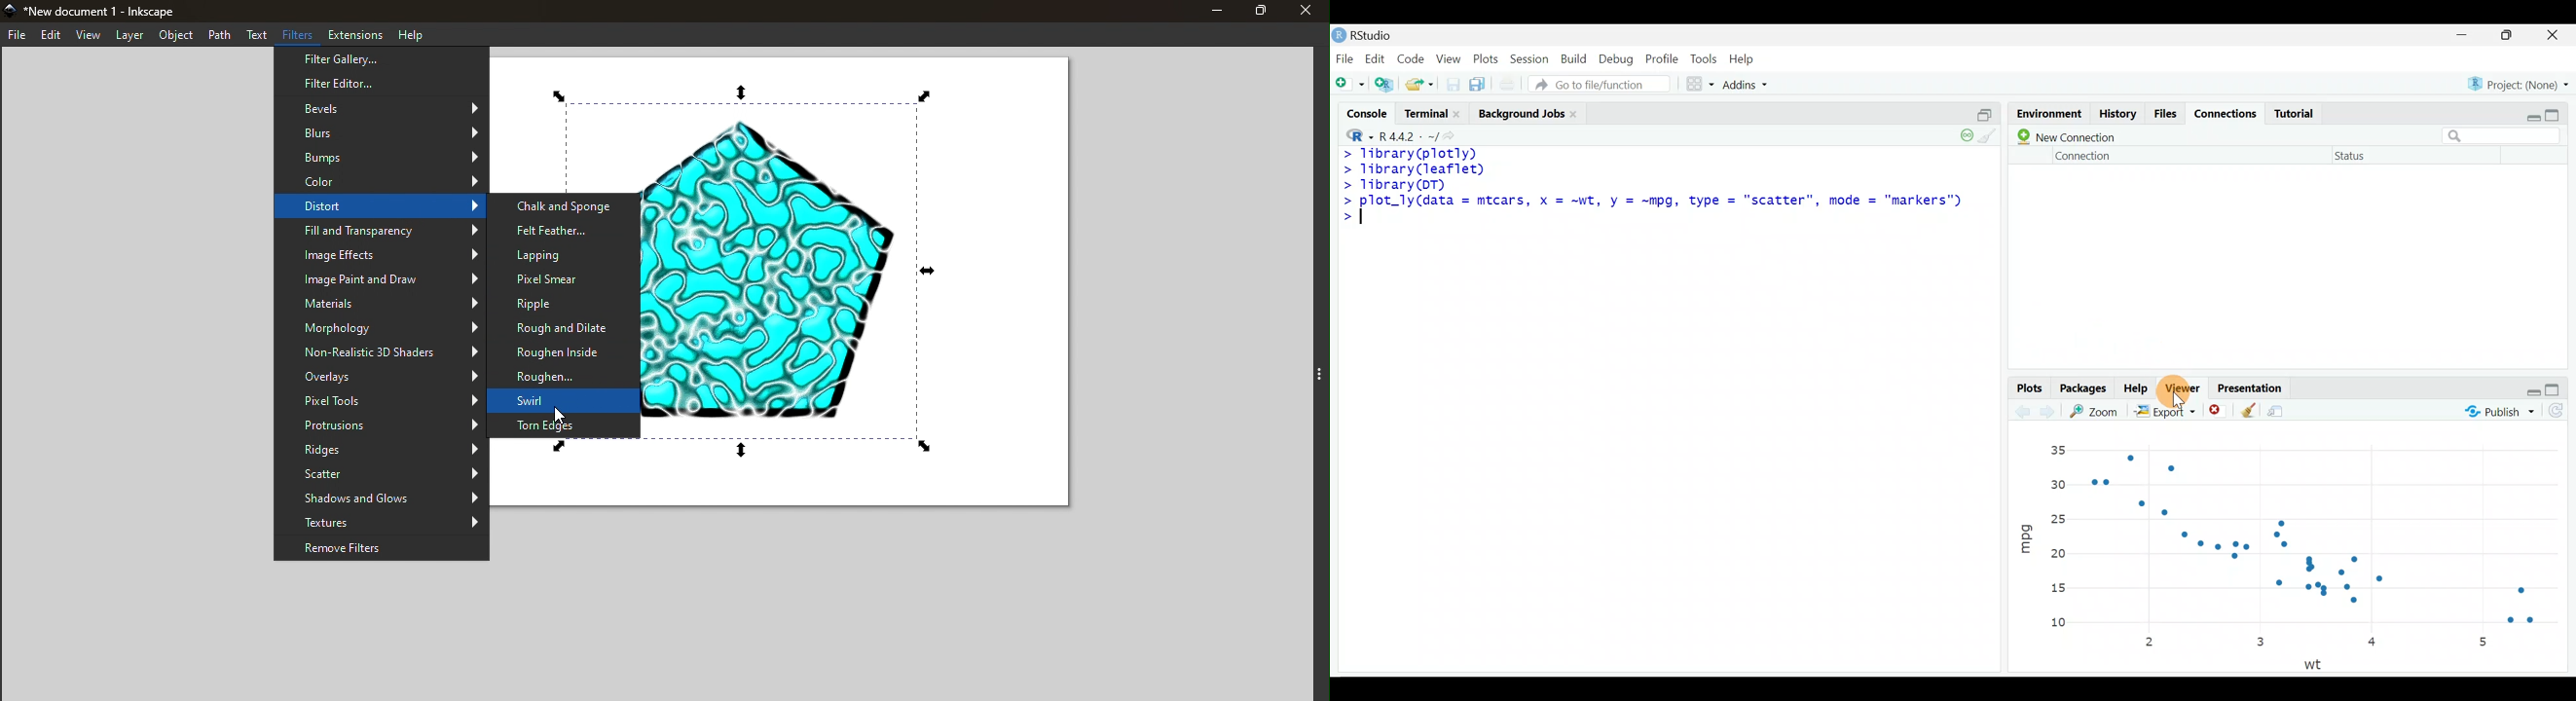 Image resolution: width=2576 pixels, height=728 pixels. Describe the element at coordinates (2556, 389) in the screenshot. I see `maximize` at that location.